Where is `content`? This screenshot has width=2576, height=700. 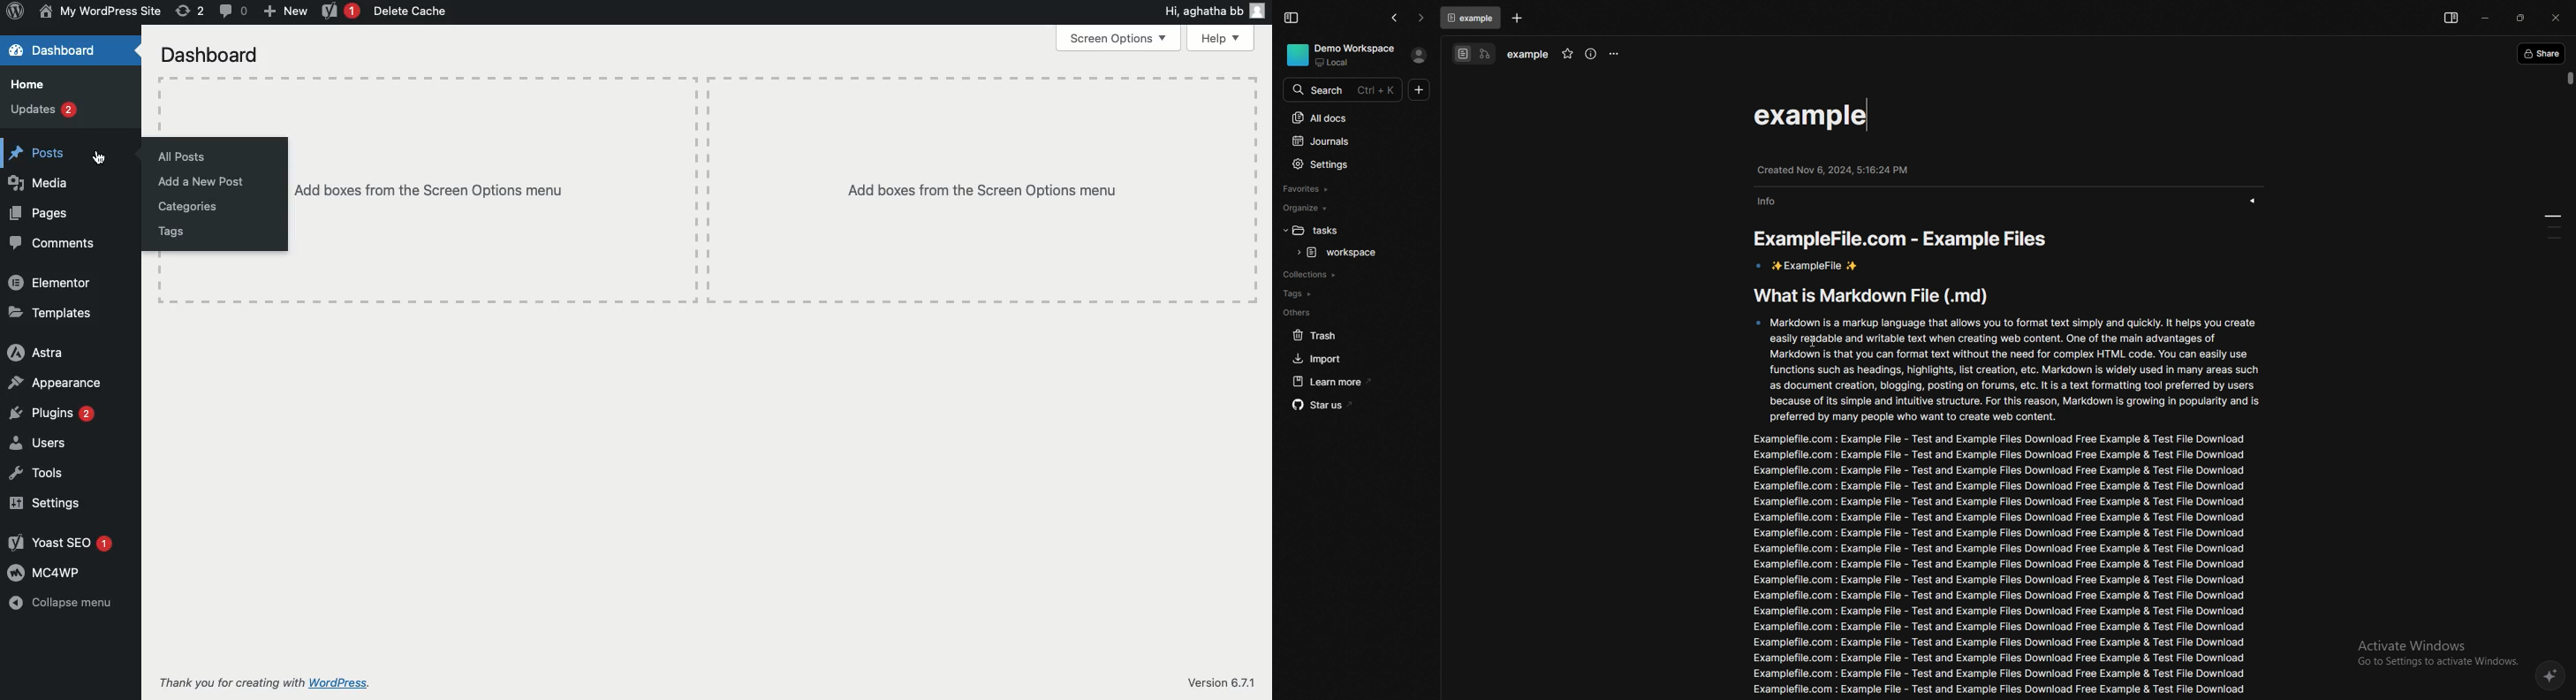 content is located at coordinates (2006, 237).